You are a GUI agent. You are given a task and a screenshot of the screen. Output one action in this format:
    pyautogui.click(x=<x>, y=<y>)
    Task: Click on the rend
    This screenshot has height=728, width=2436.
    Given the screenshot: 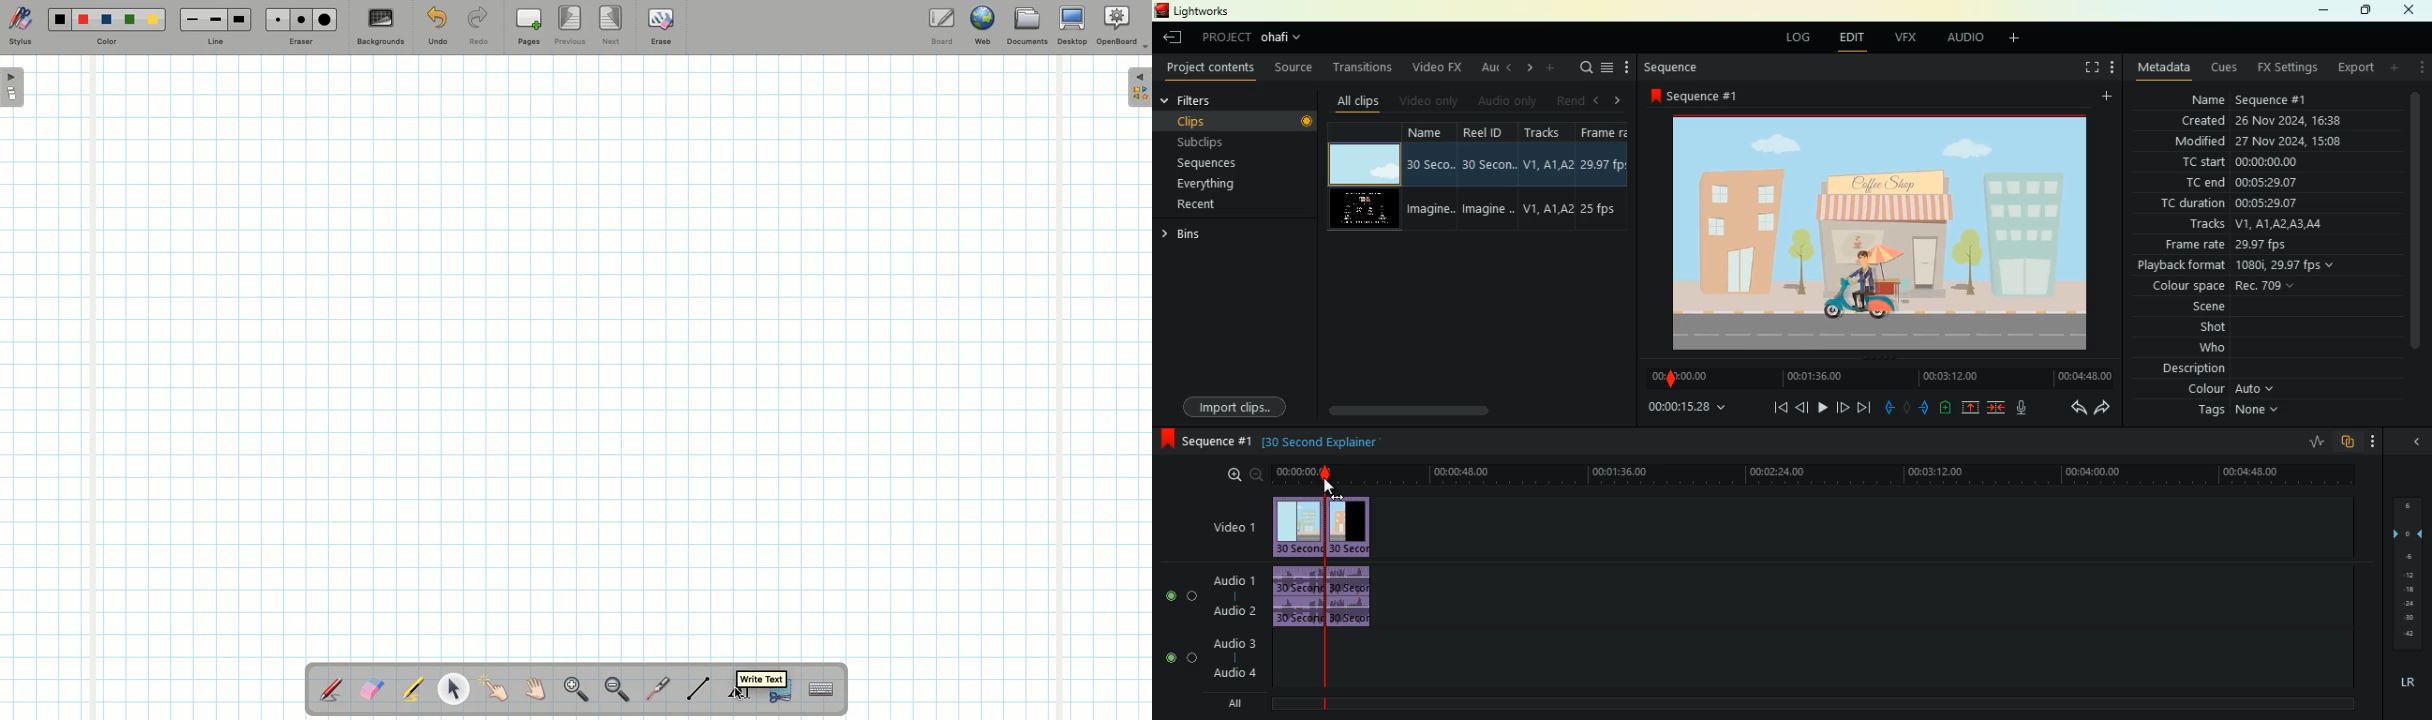 What is the action you would take?
    pyautogui.click(x=1570, y=102)
    